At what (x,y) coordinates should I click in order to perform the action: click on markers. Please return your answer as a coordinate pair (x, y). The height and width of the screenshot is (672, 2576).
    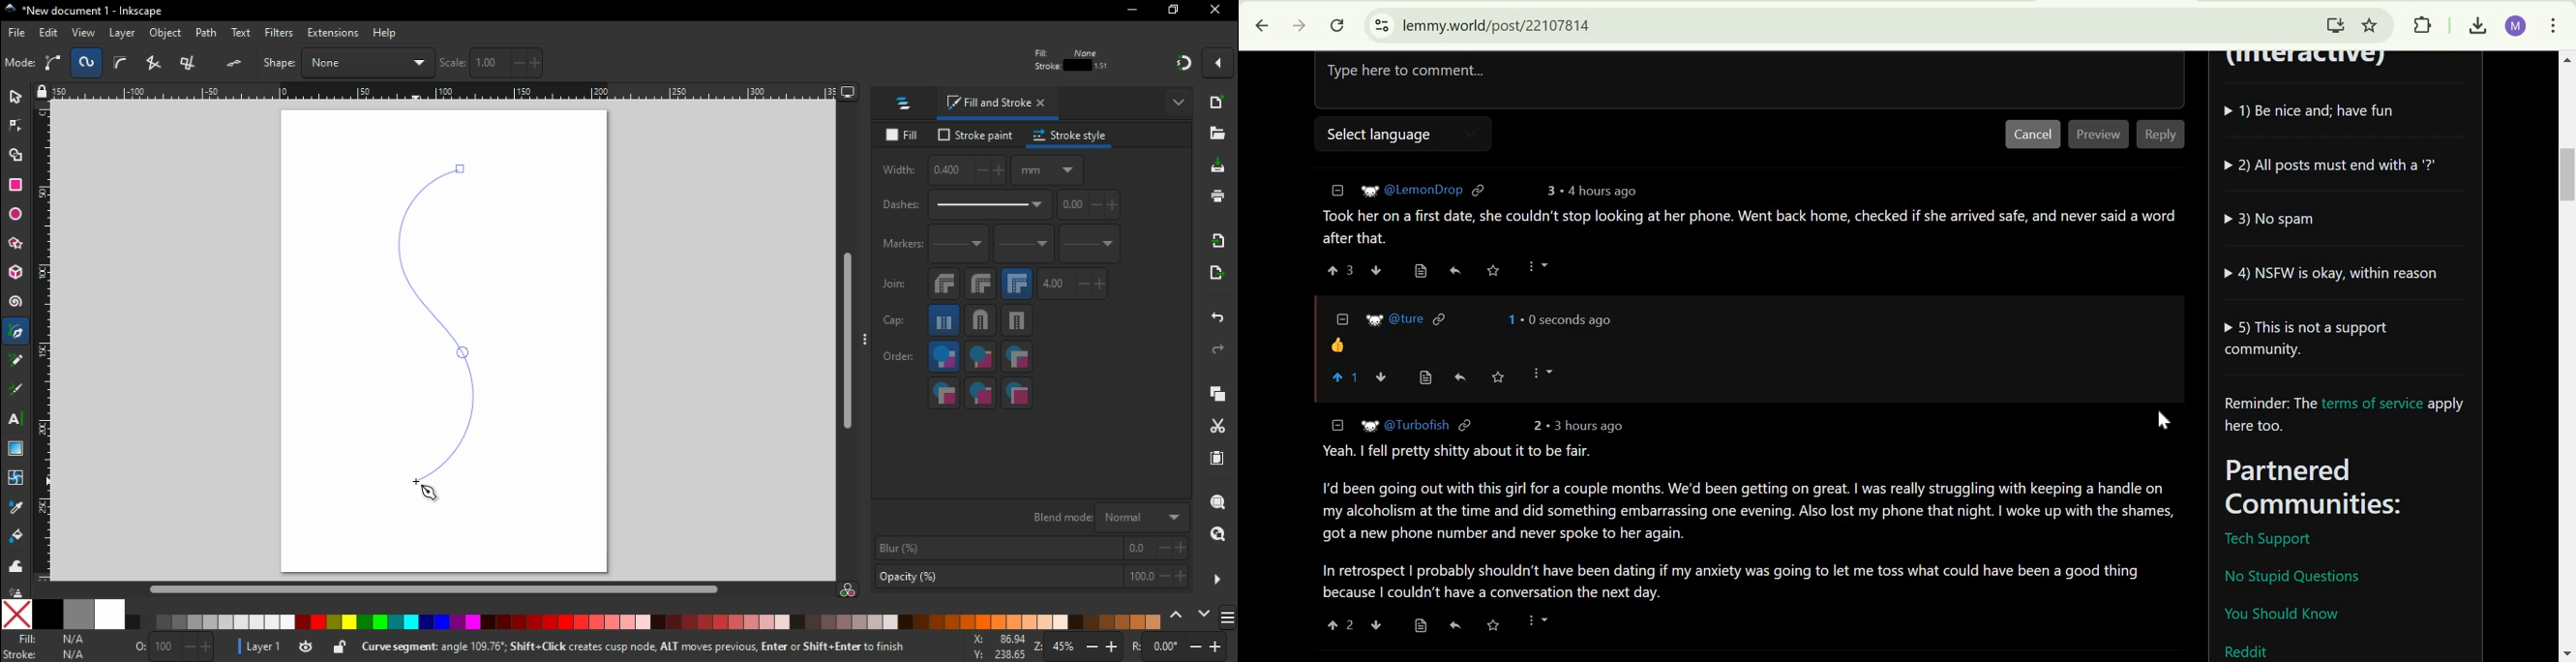
    Looking at the image, I should click on (902, 248).